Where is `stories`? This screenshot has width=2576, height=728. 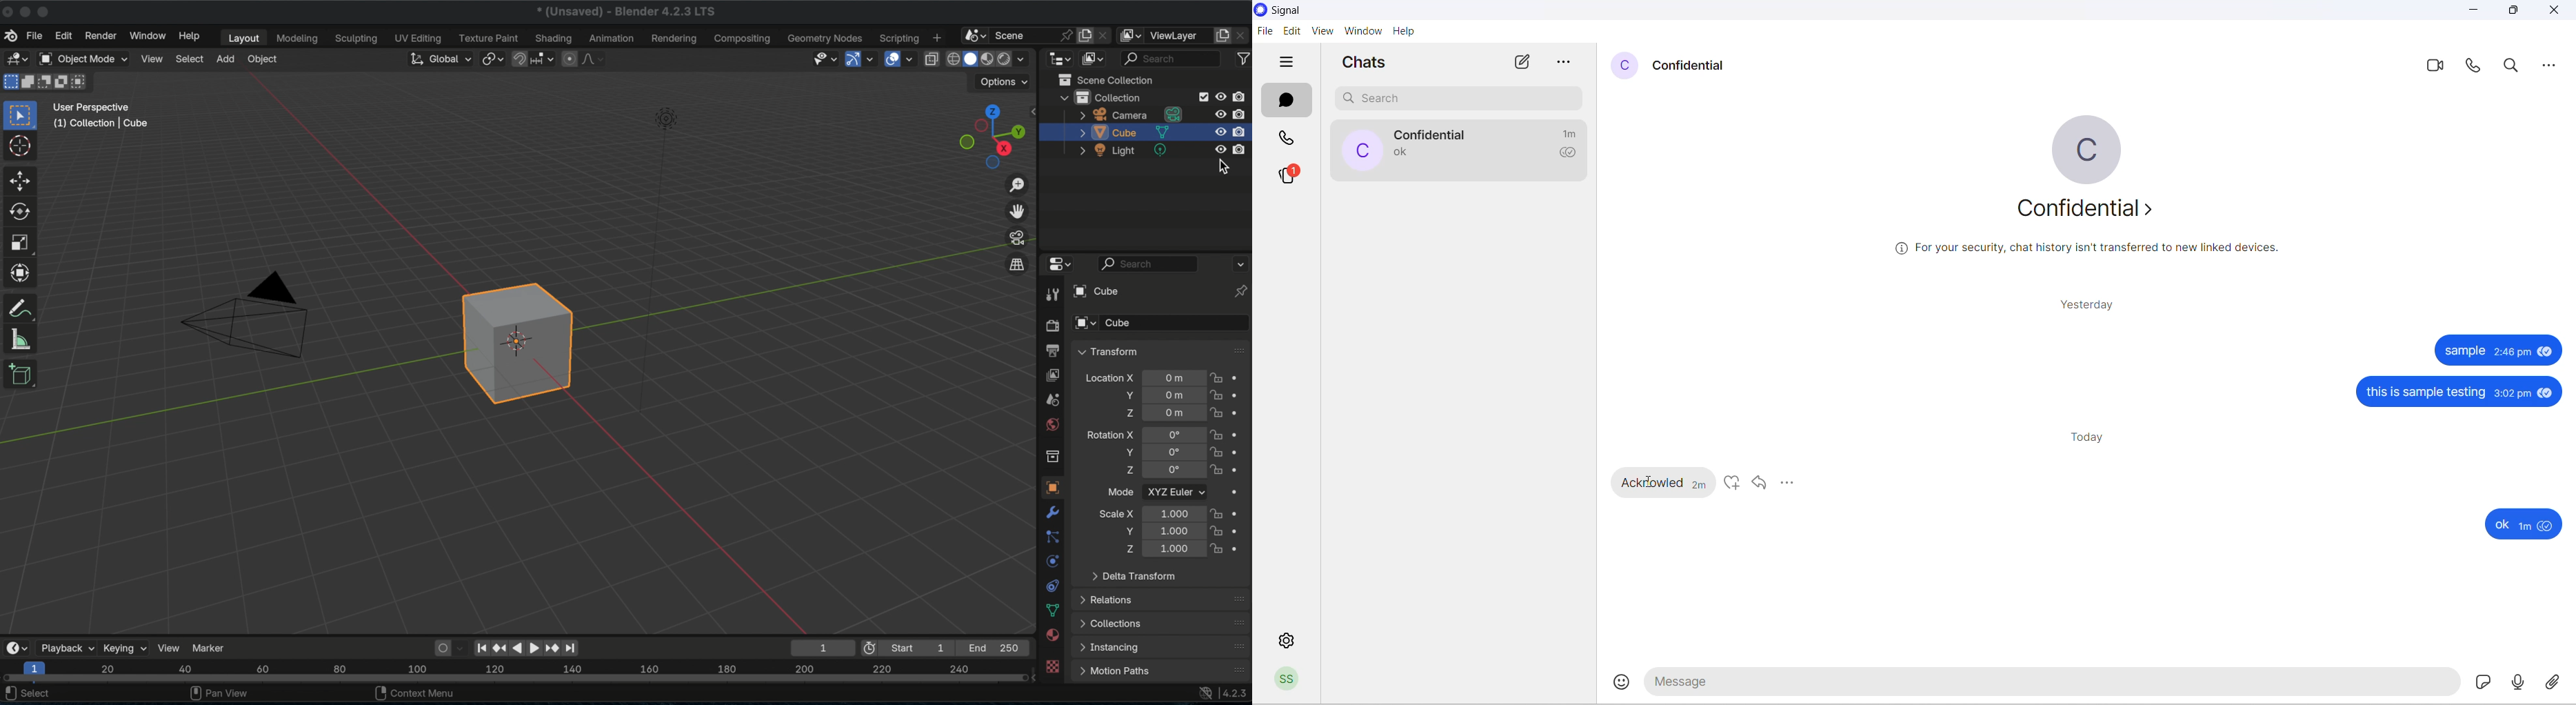 stories is located at coordinates (1290, 177).